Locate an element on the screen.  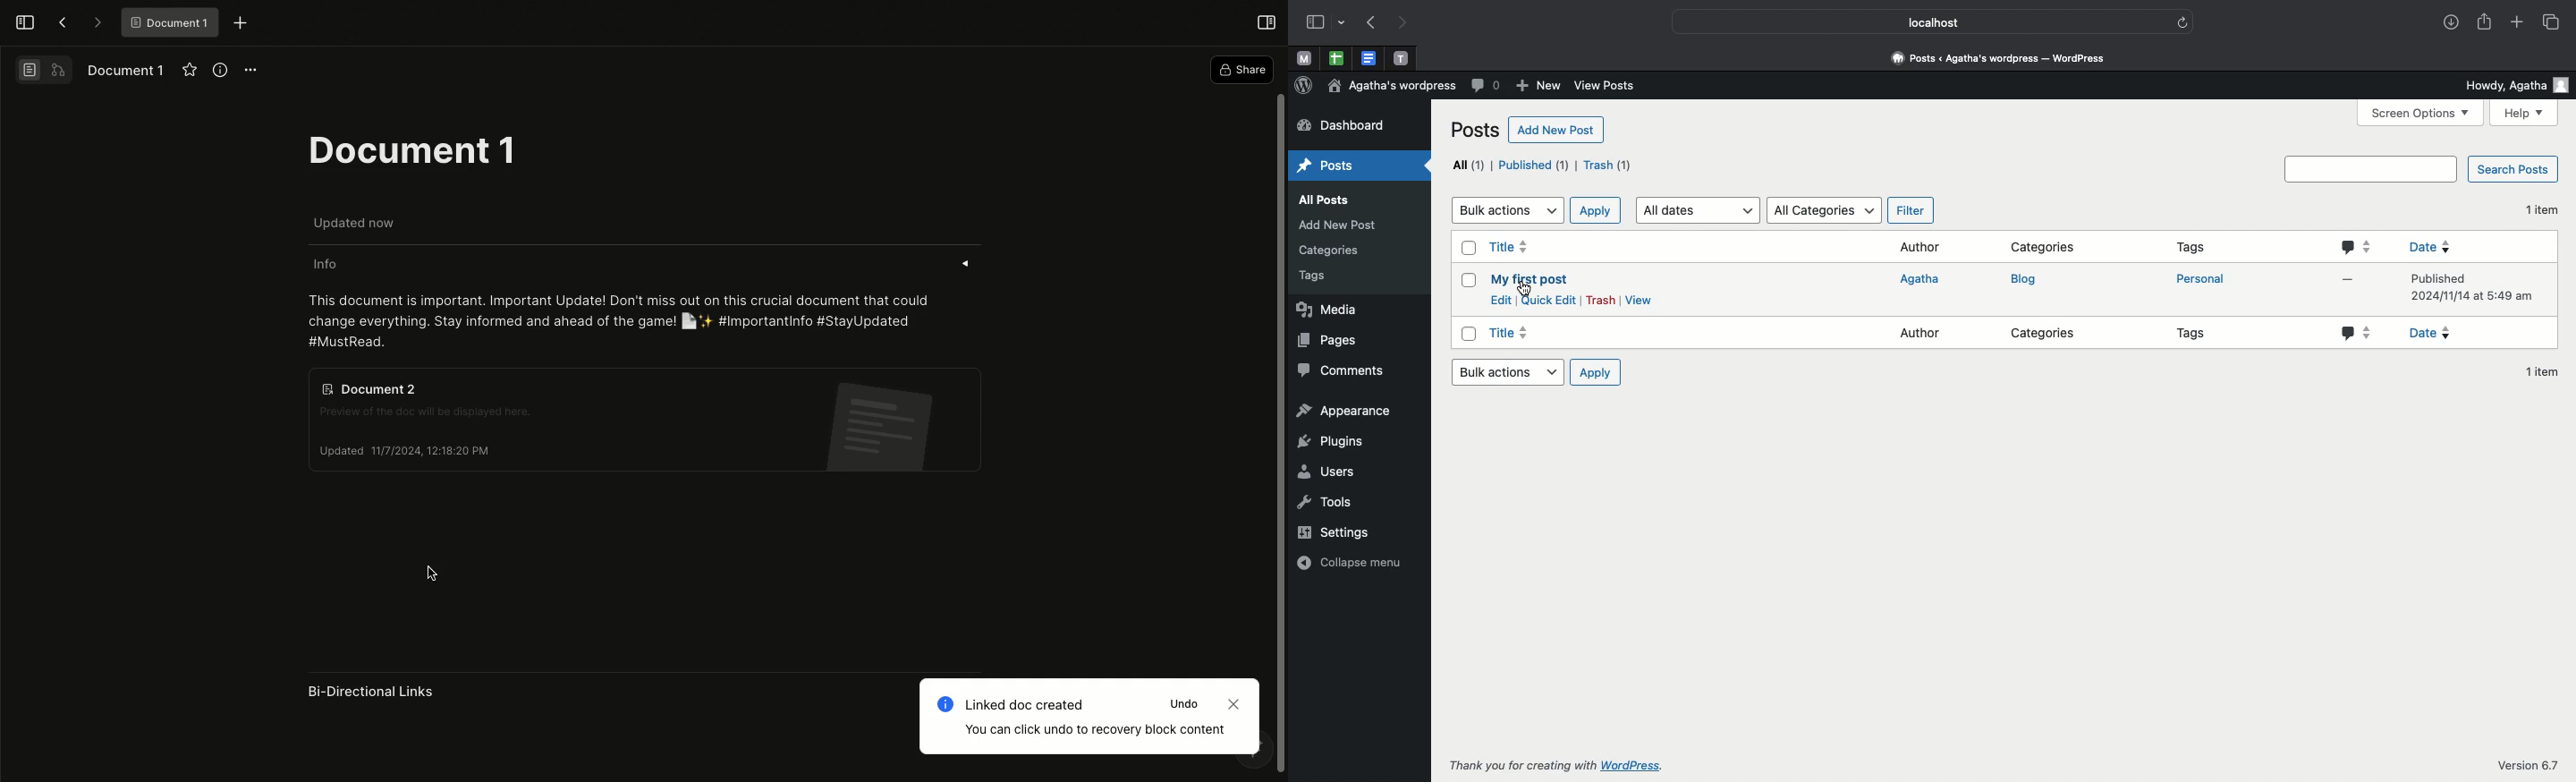
Filter is located at coordinates (1907, 211).